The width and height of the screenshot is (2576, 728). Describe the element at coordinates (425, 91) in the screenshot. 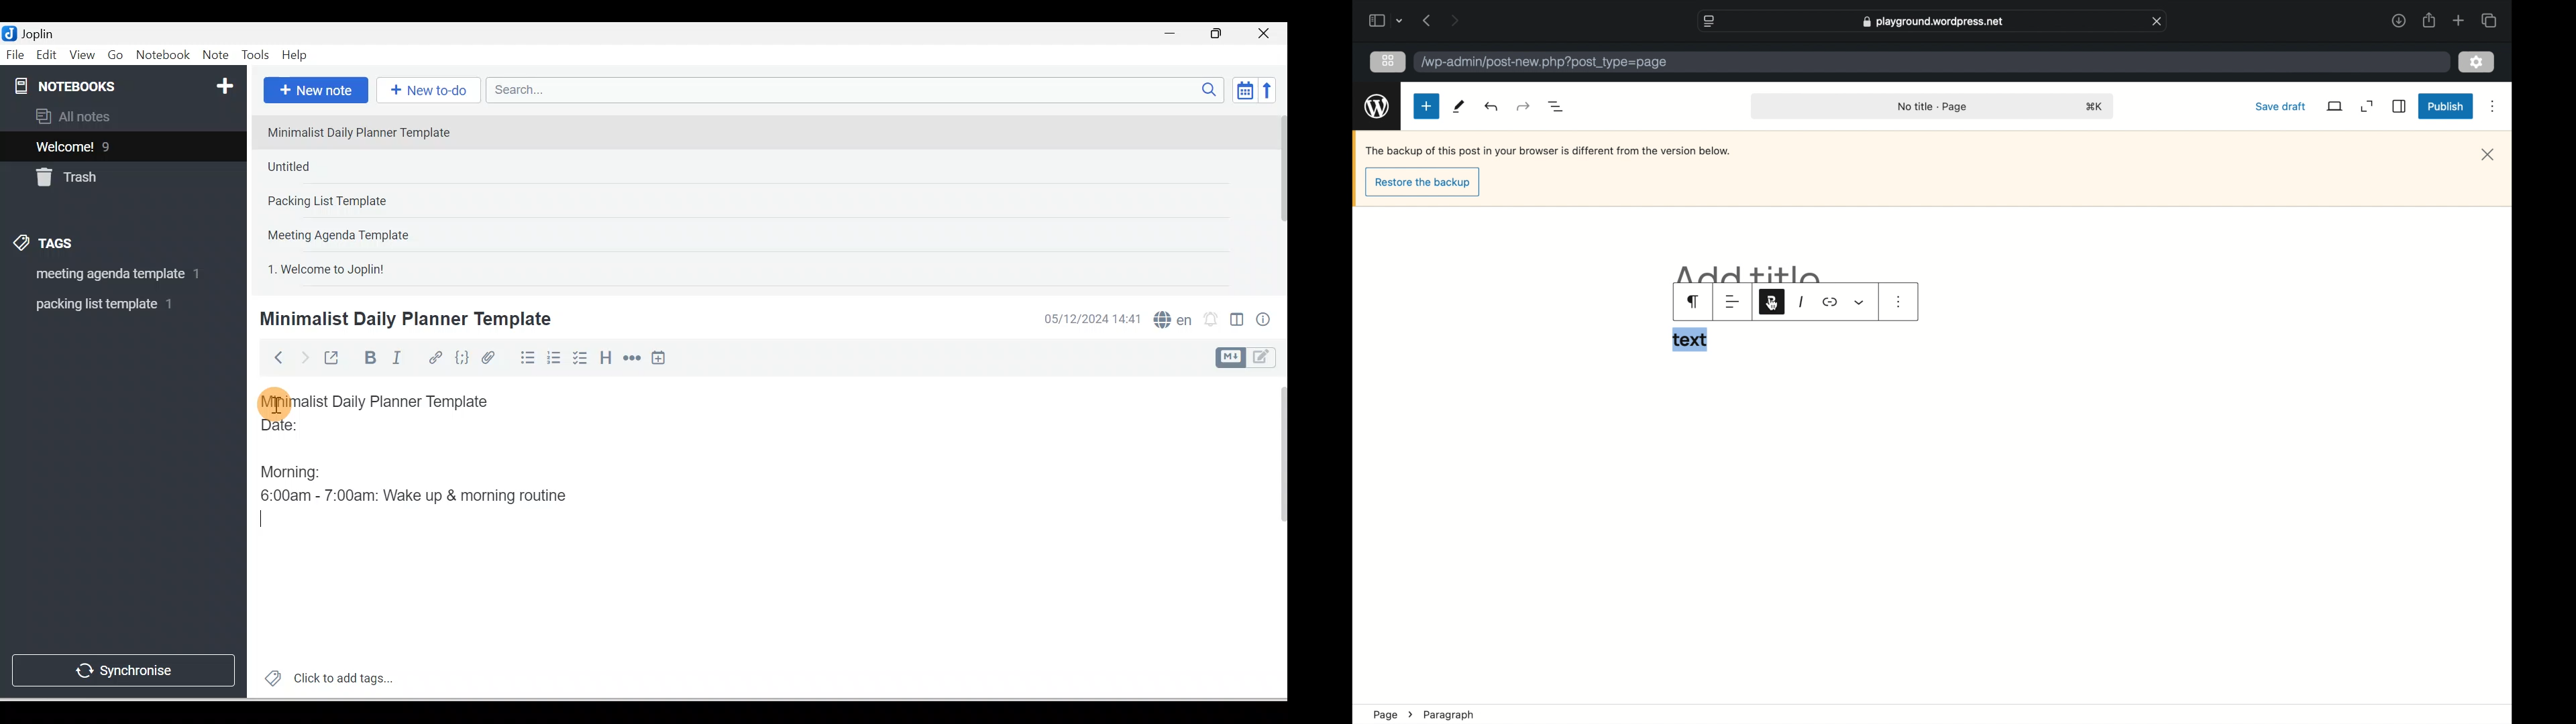

I see `New to-do` at that location.